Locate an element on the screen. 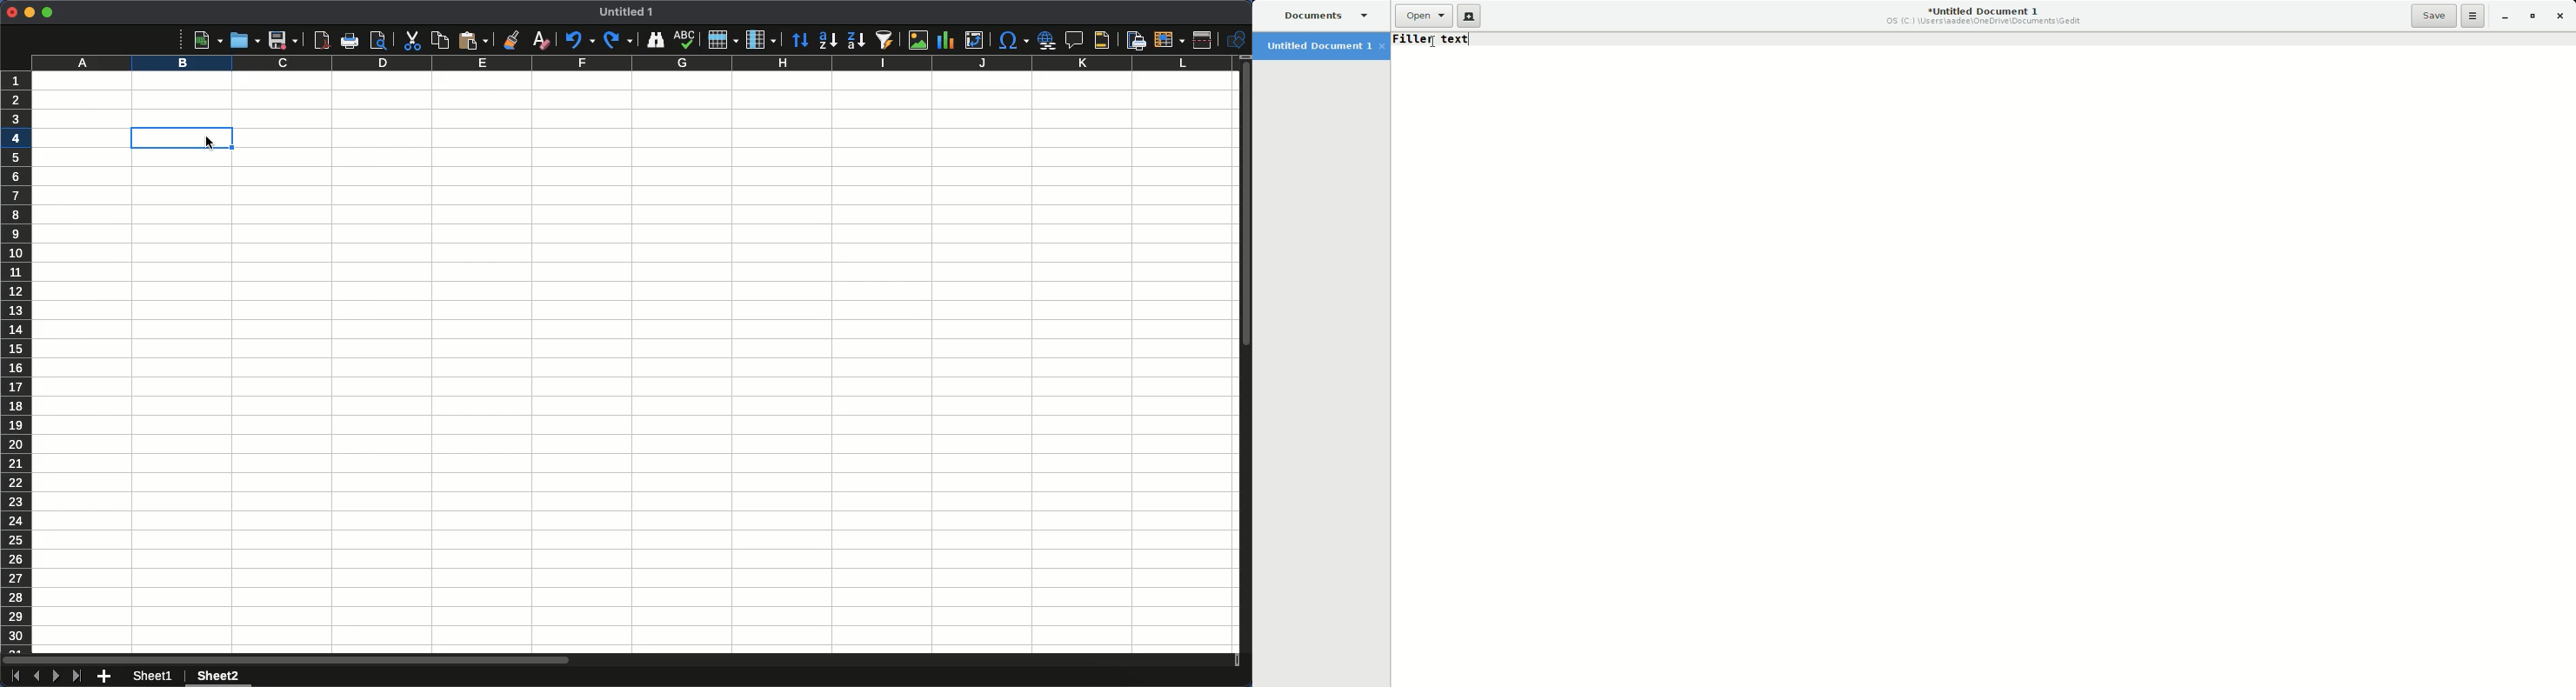  Image is located at coordinates (914, 40).